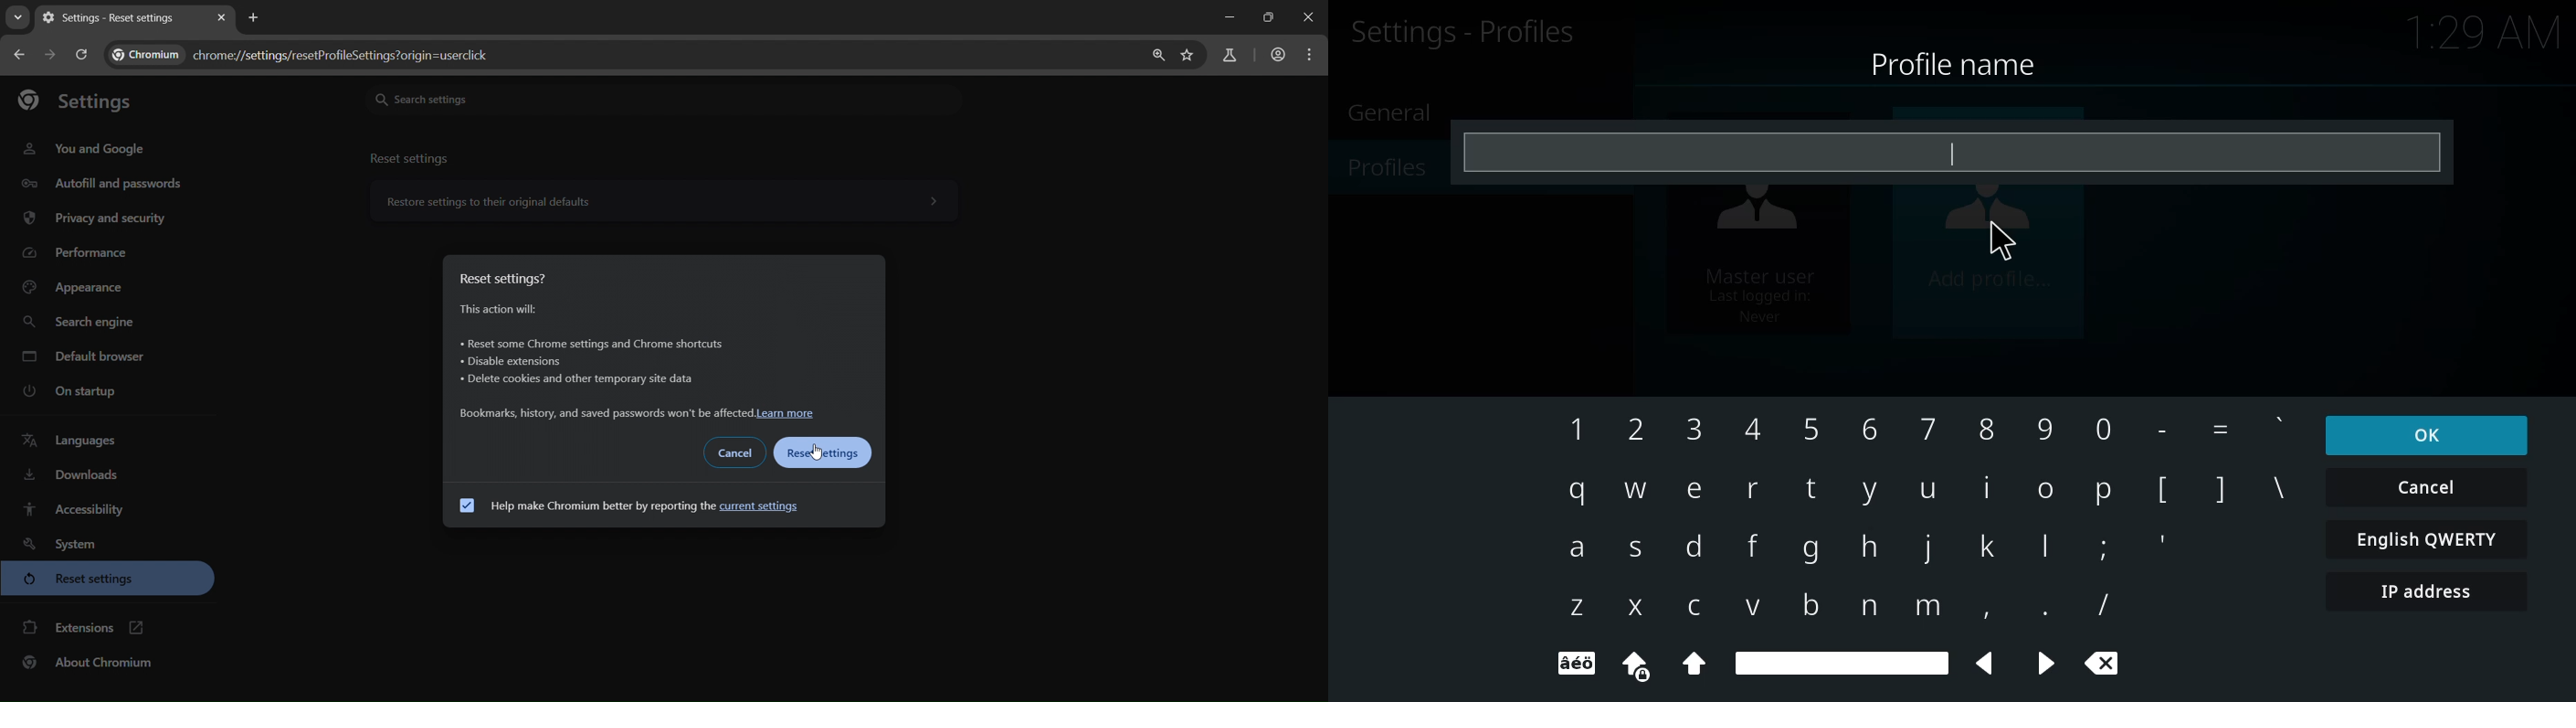 The image size is (2576, 728). I want to click on settings, so click(75, 99).